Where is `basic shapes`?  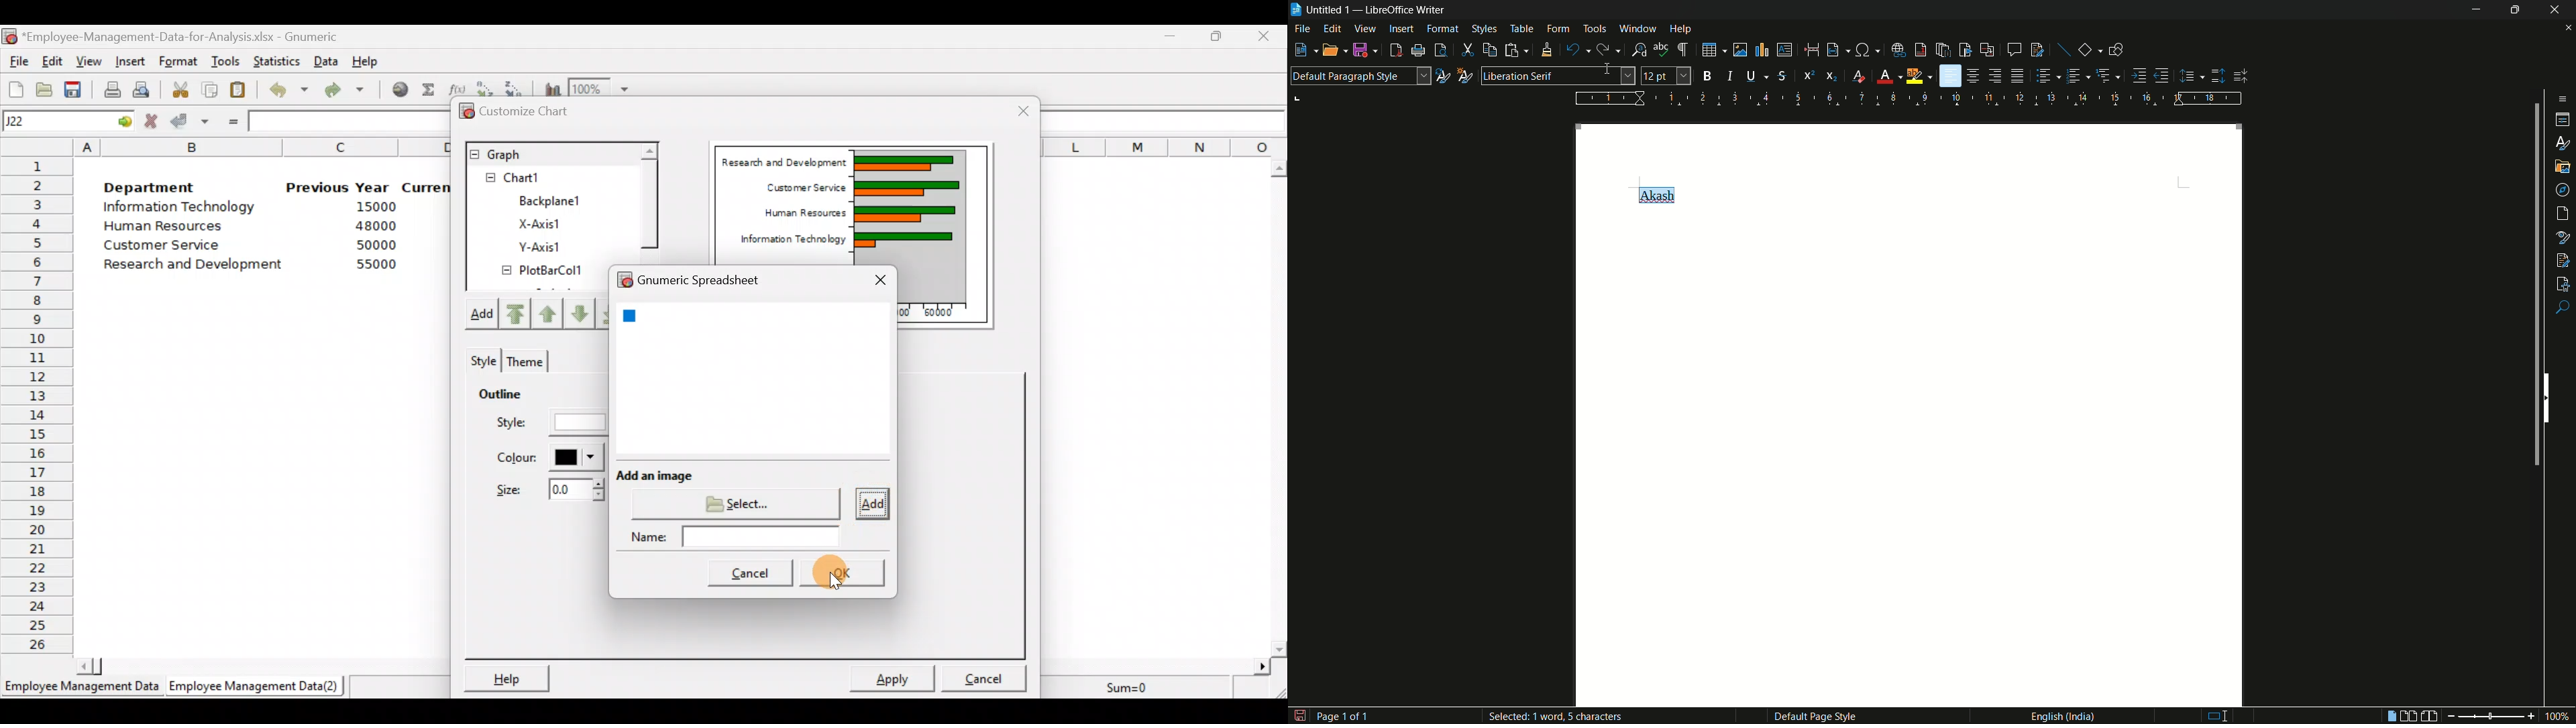
basic shapes is located at coordinates (2086, 50).